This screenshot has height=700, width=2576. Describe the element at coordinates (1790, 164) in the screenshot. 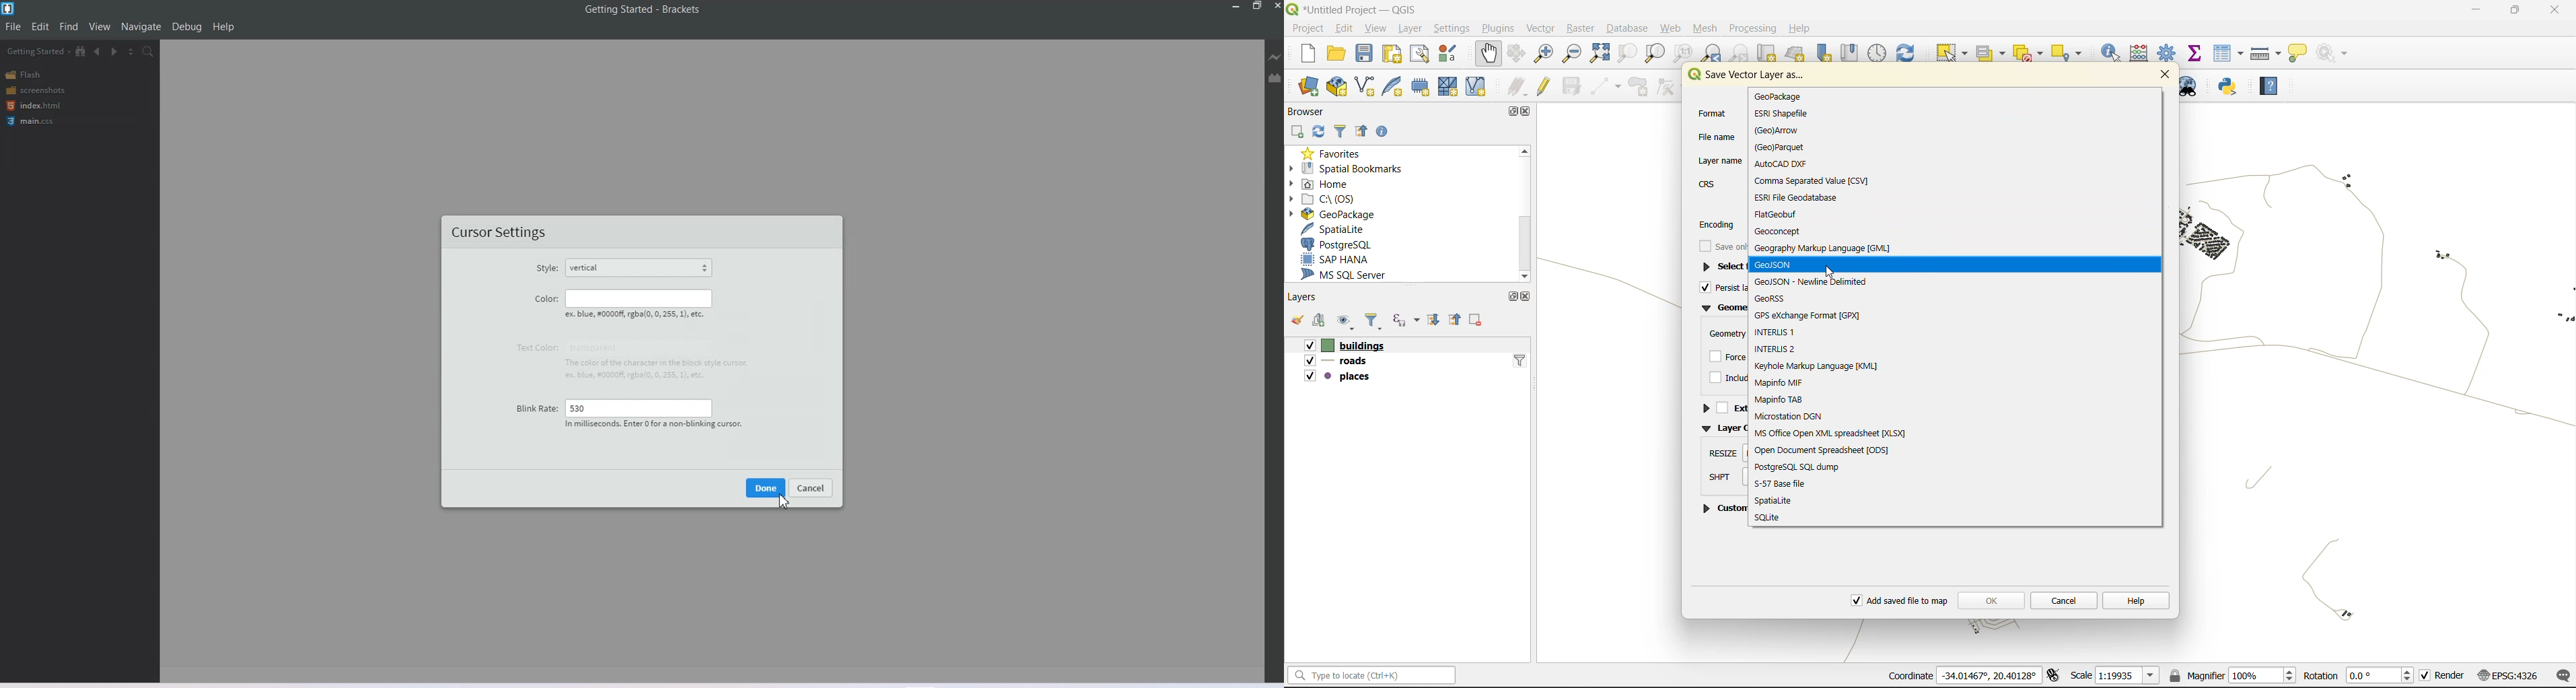

I see `autocad` at that location.